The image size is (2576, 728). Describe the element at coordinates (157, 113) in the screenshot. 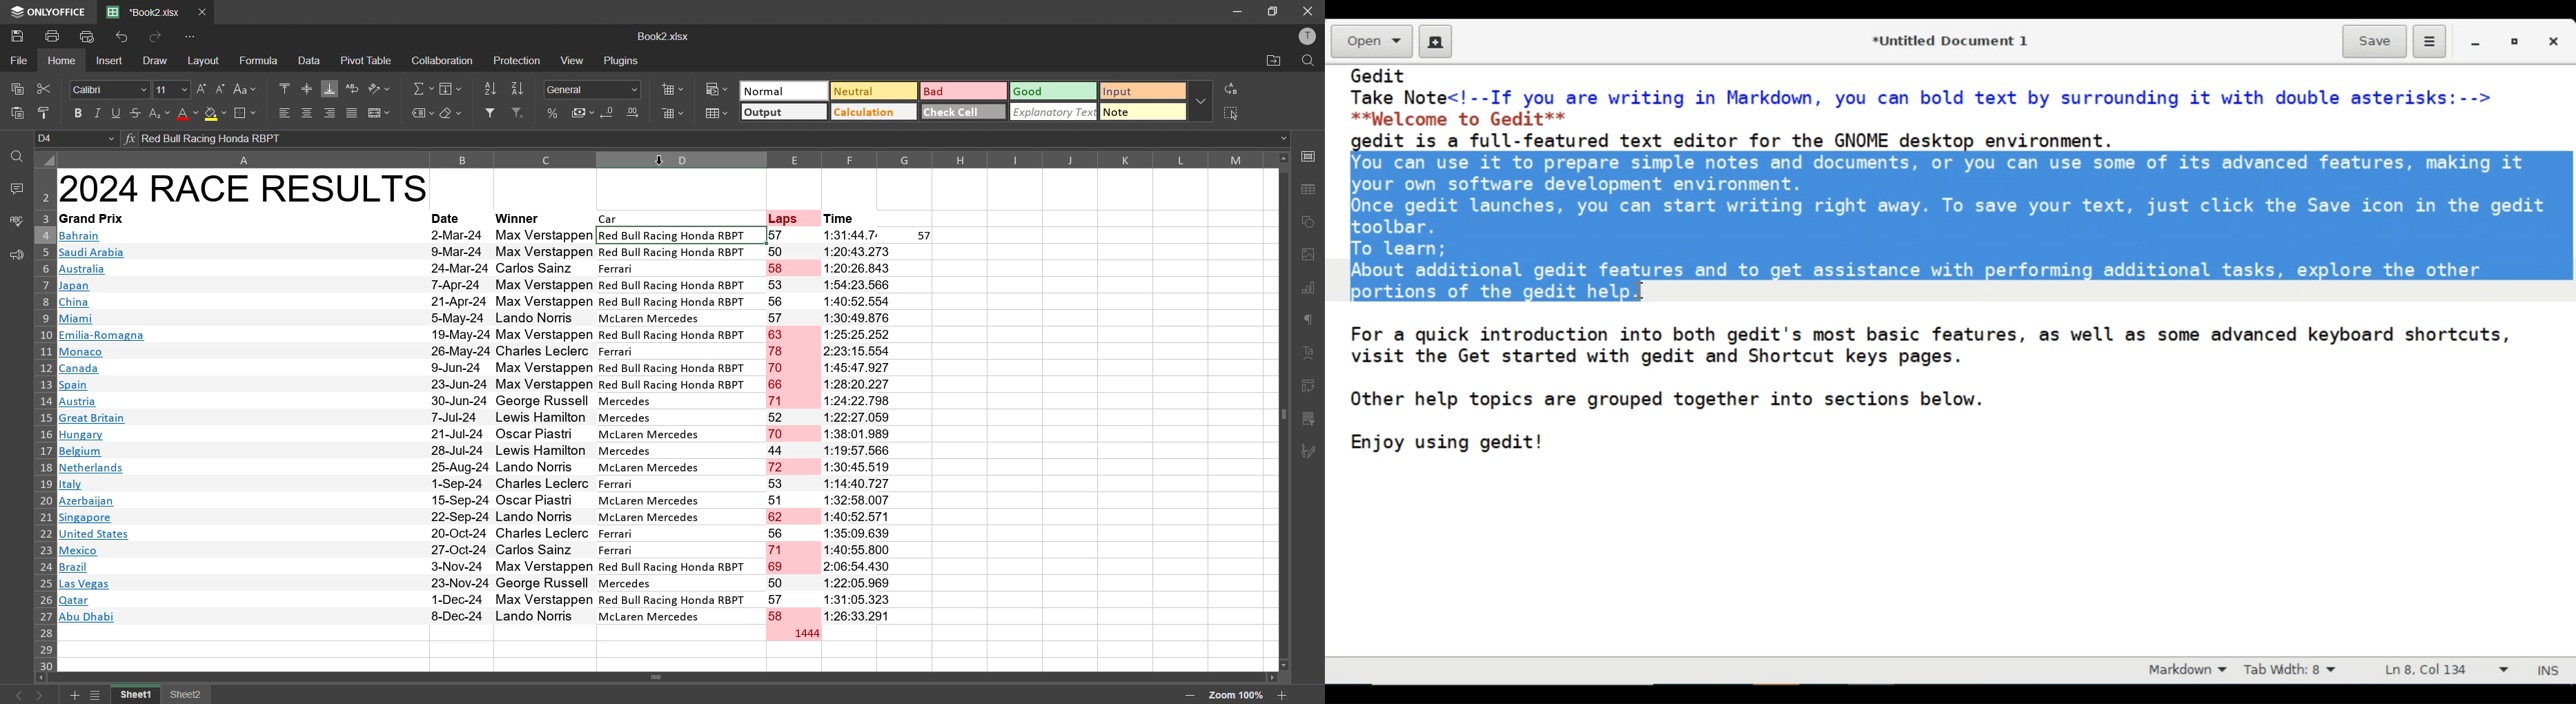

I see `sub/superscript` at that location.